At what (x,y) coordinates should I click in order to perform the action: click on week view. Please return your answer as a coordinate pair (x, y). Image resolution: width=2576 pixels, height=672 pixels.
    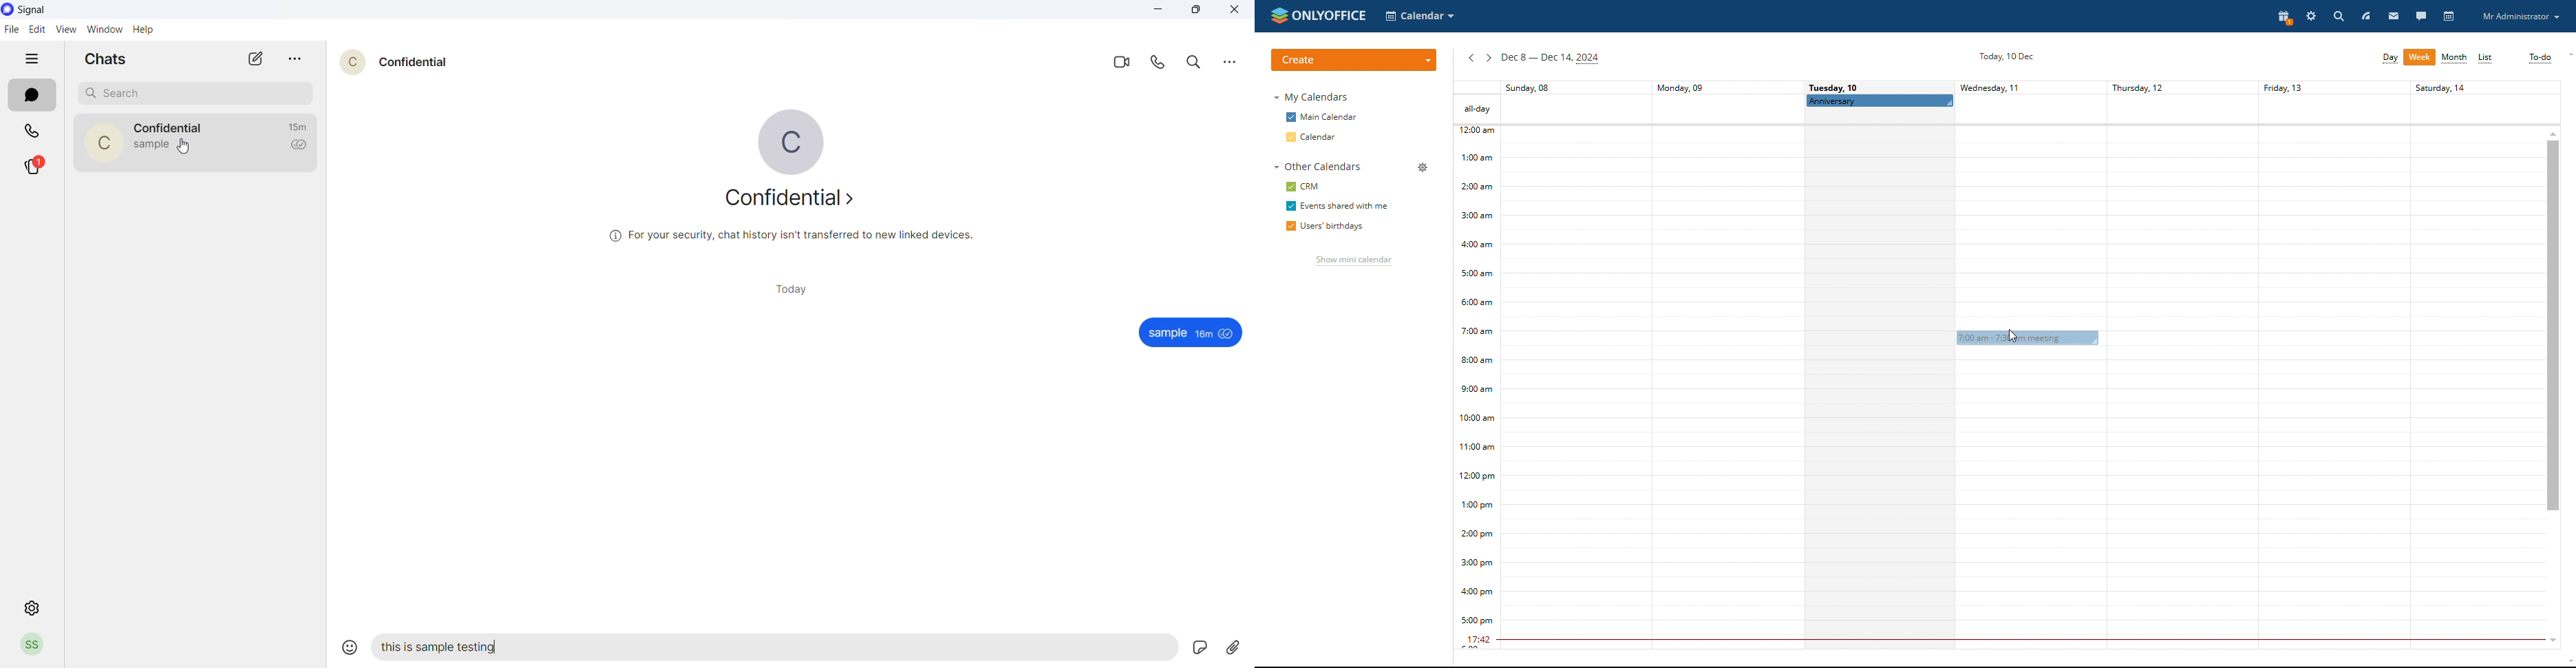
    Looking at the image, I should click on (2420, 57).